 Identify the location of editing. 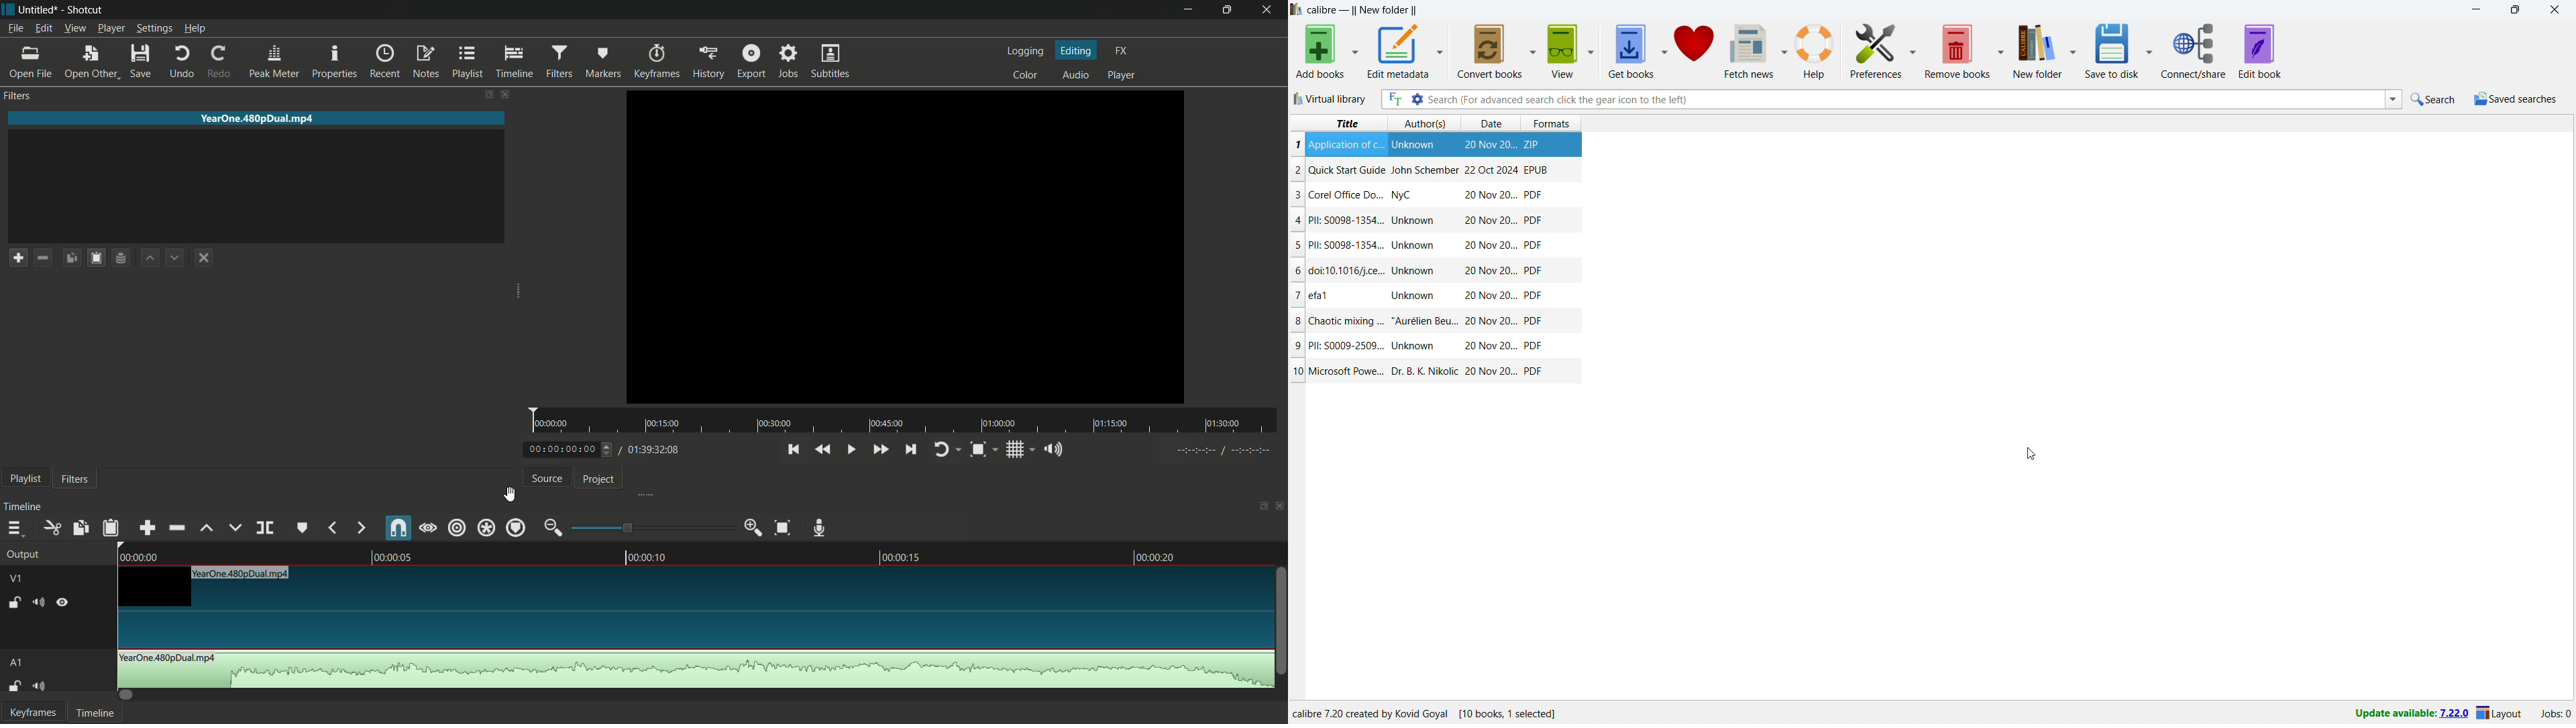
(1075, 48).